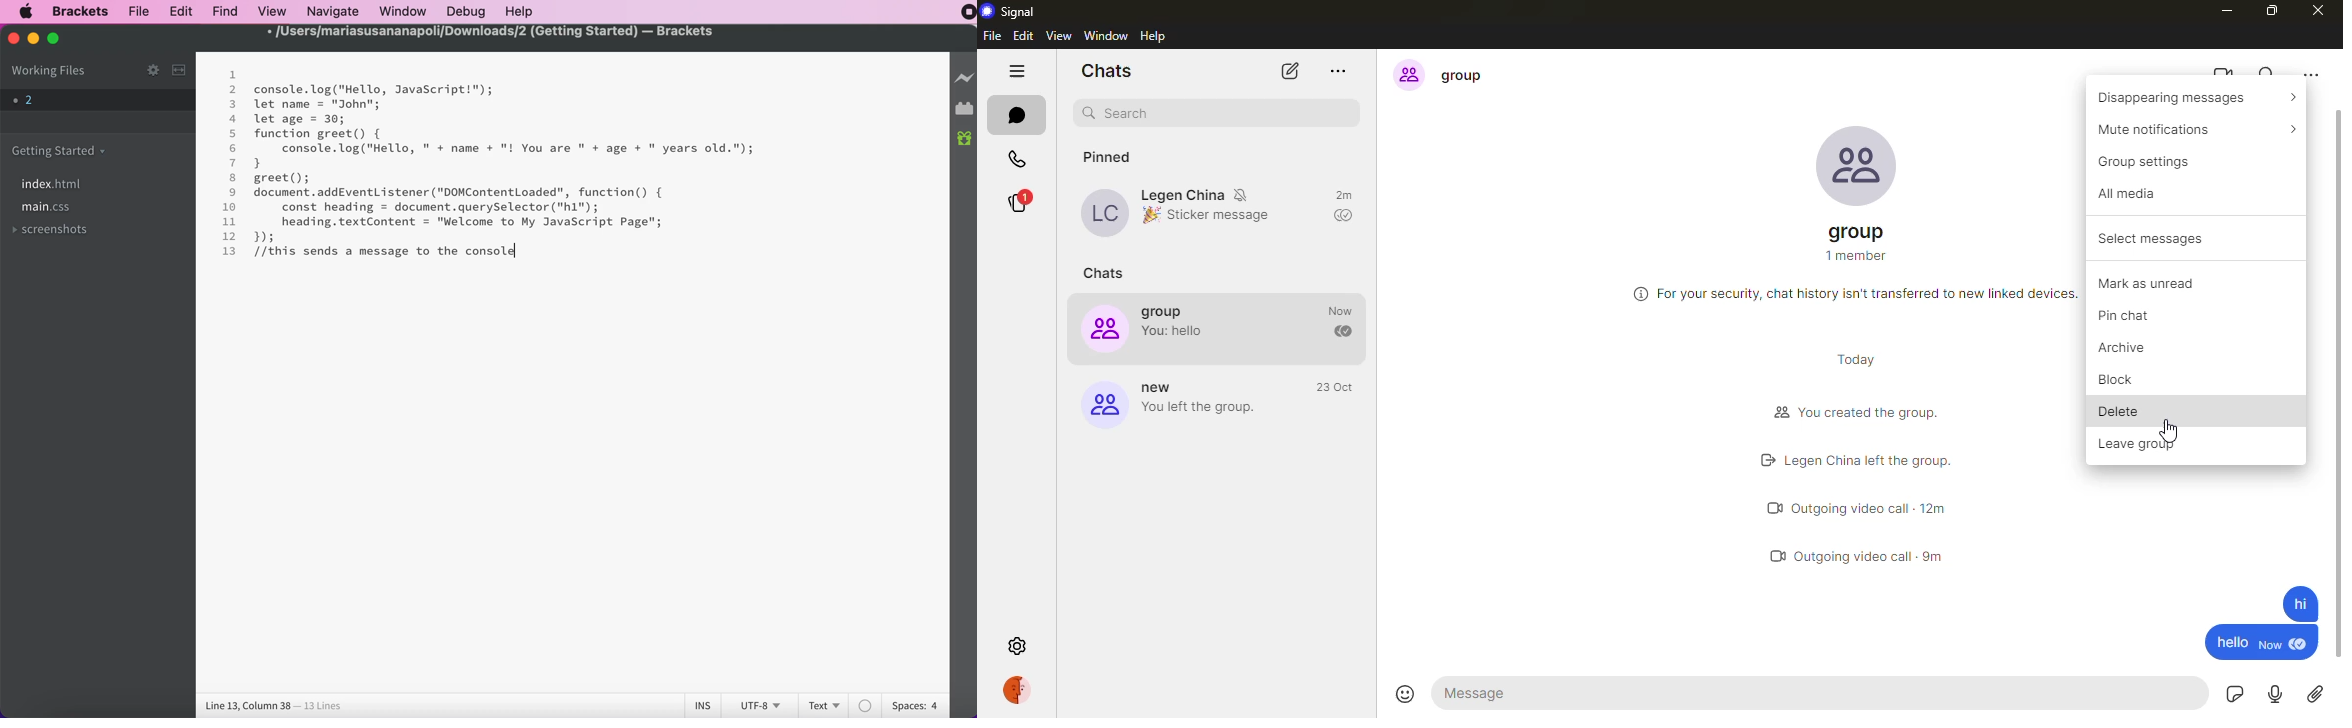 This screenshot has width=2352, height=728. I want to click on select messages, so click(2148, 237).